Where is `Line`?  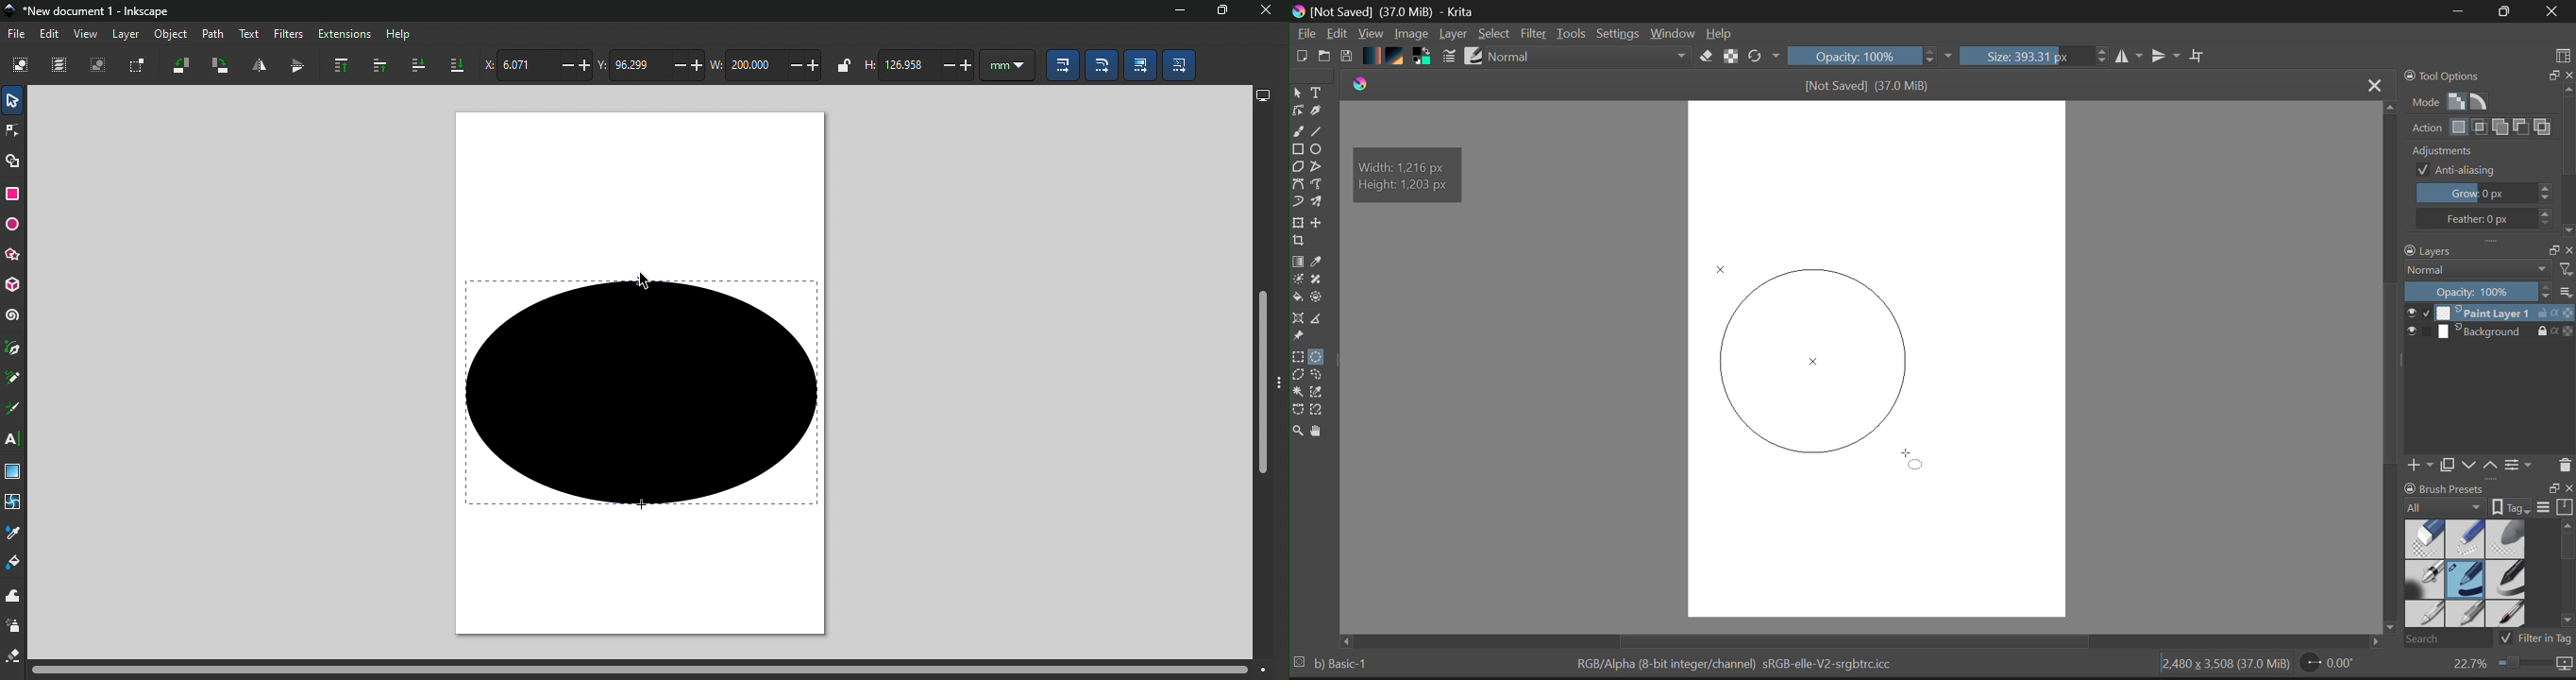 Line is located at coordinates (1321, 133).